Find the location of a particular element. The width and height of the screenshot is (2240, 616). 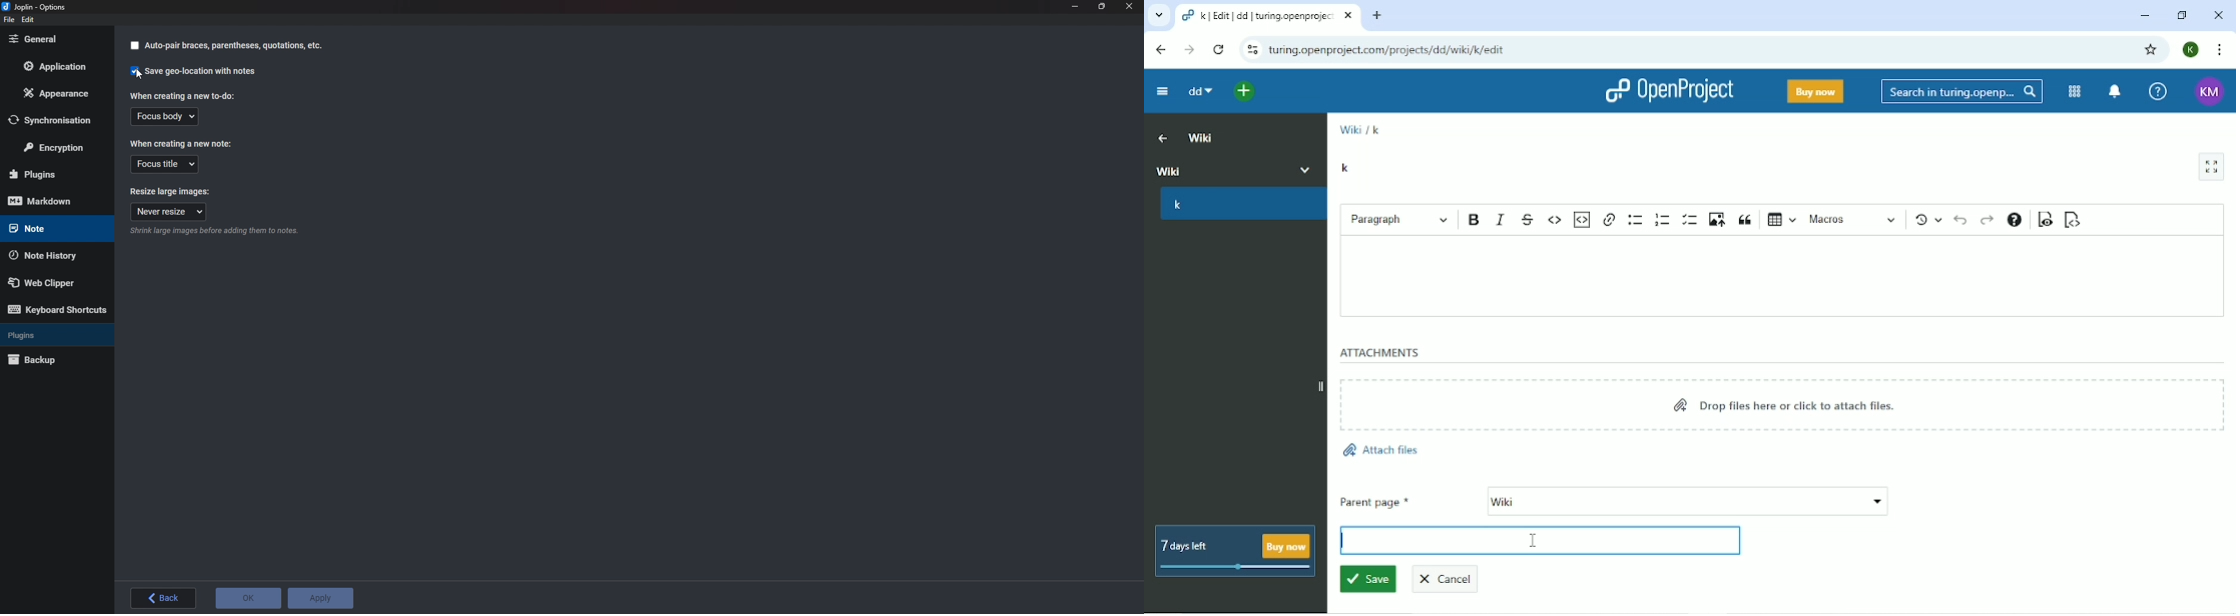

Never resize is located at coordinates (168, 212).